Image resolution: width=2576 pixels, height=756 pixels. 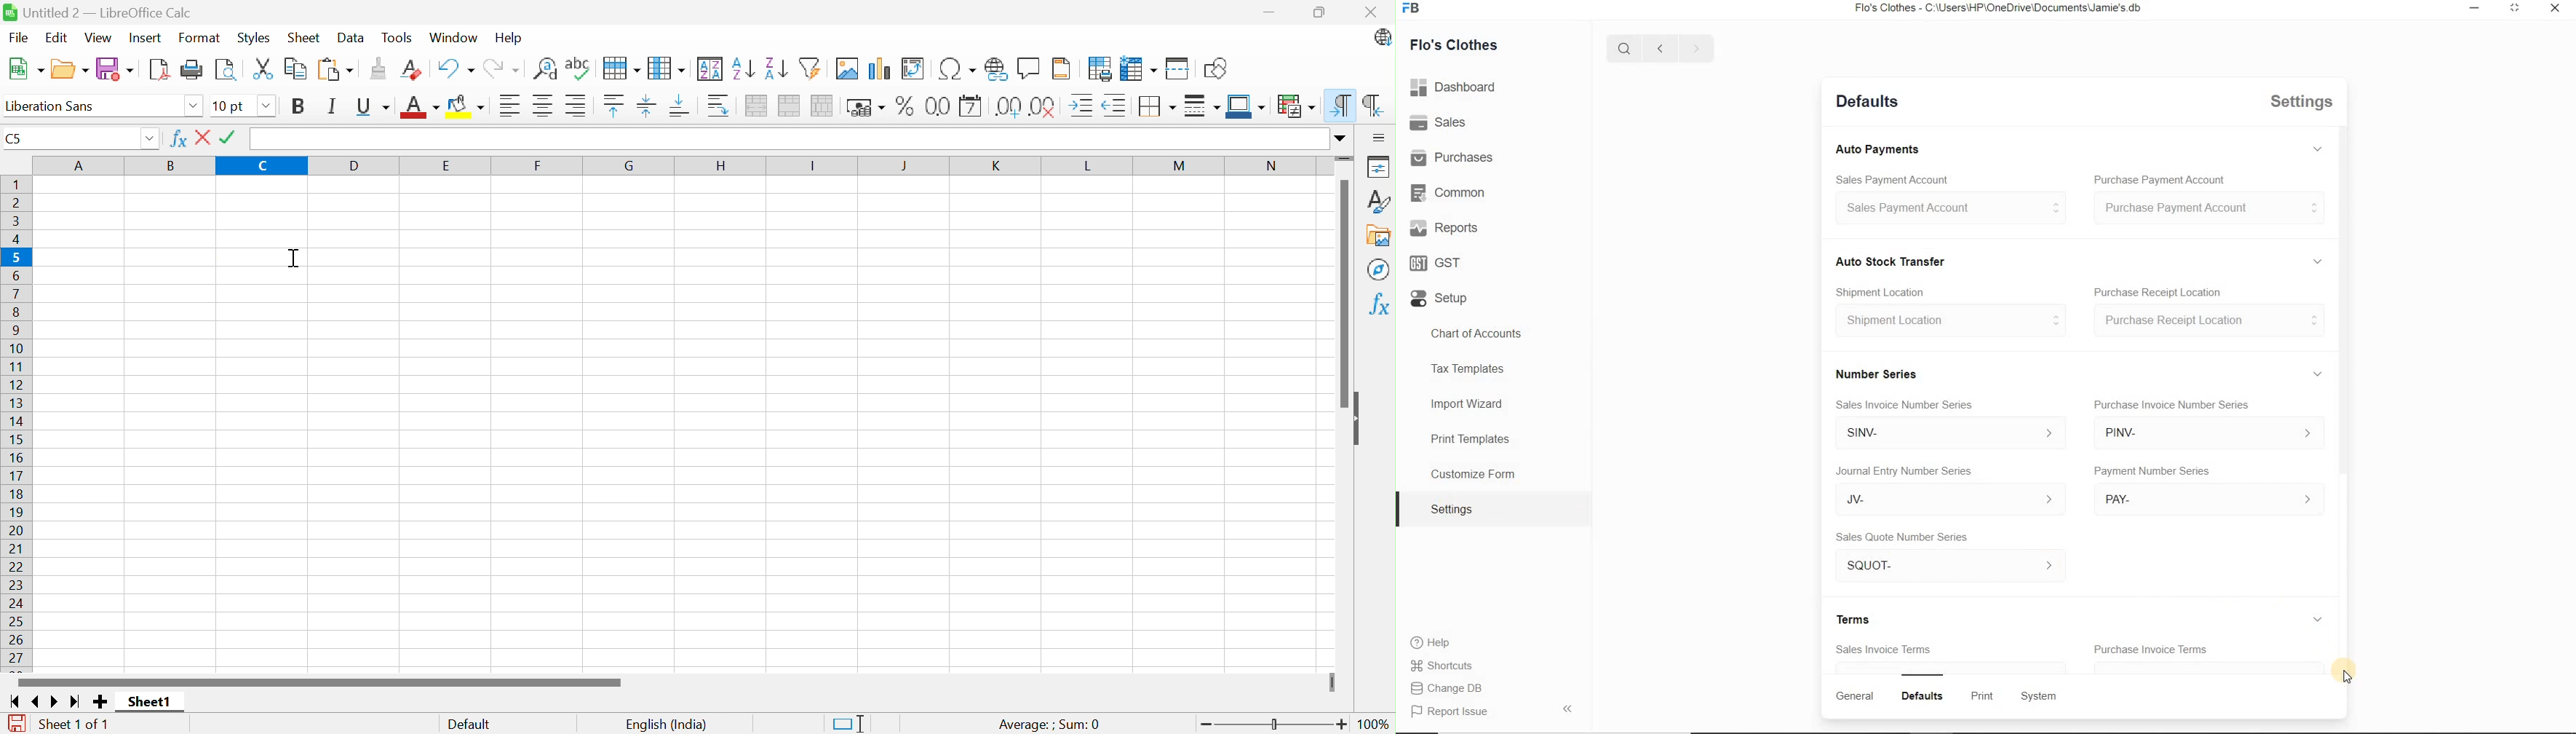 What do you see at coordinates (2040, 697) in the screenshot?
I see `System` at bounding box center [2040, 697].